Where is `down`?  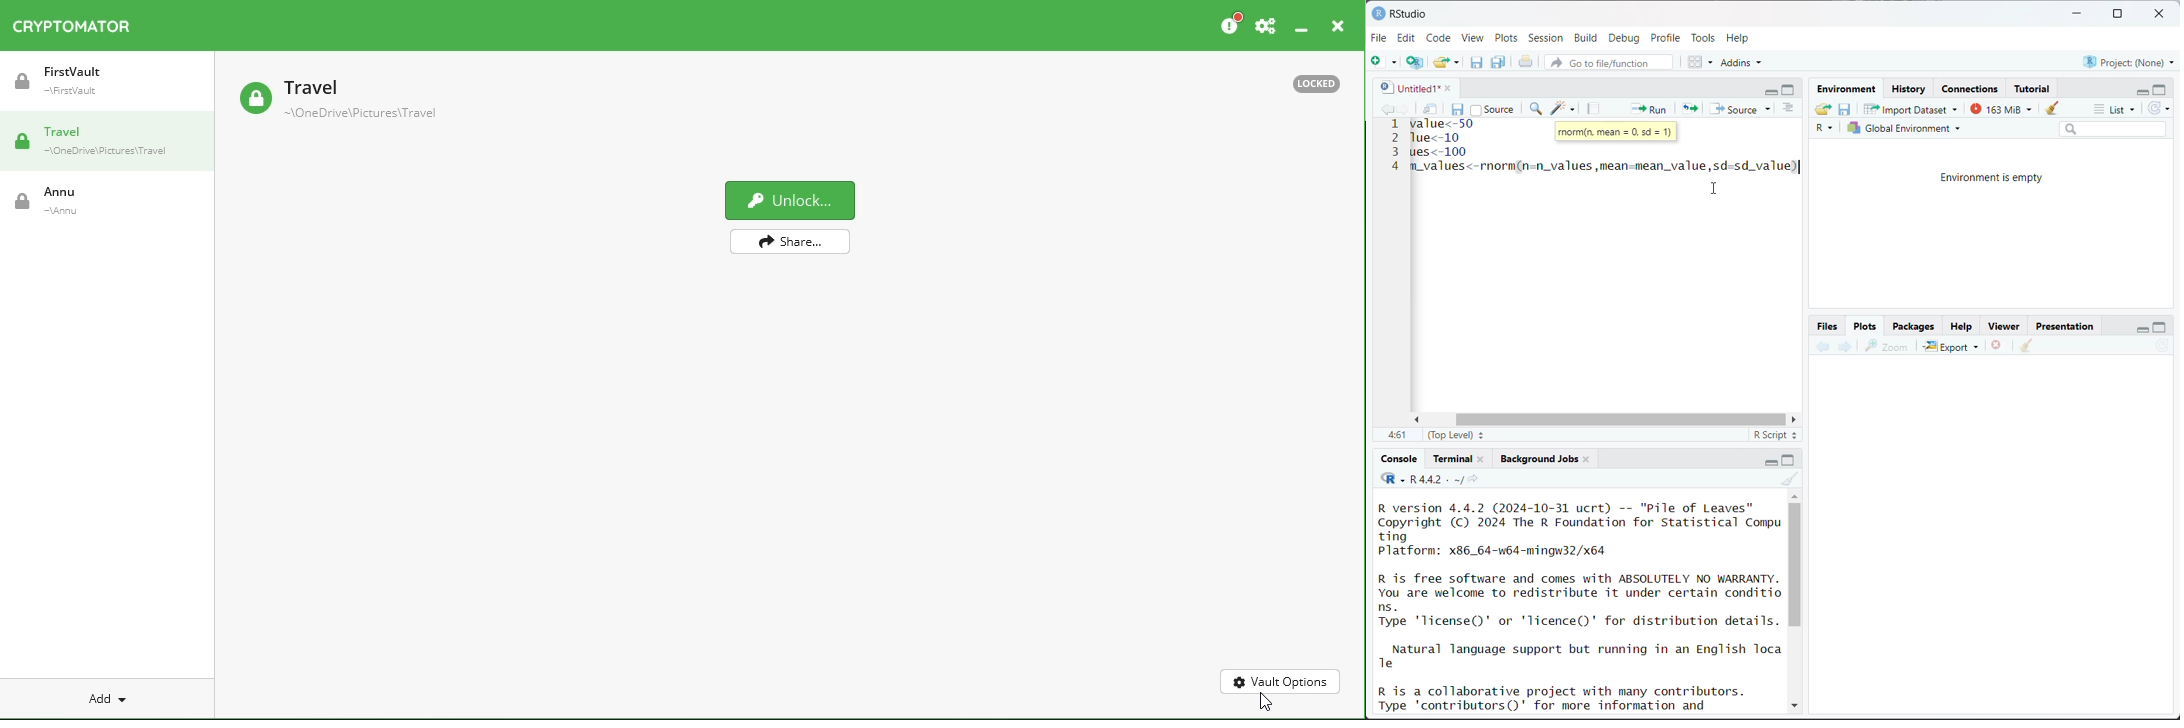 down is located at coordinates (1794, 703).